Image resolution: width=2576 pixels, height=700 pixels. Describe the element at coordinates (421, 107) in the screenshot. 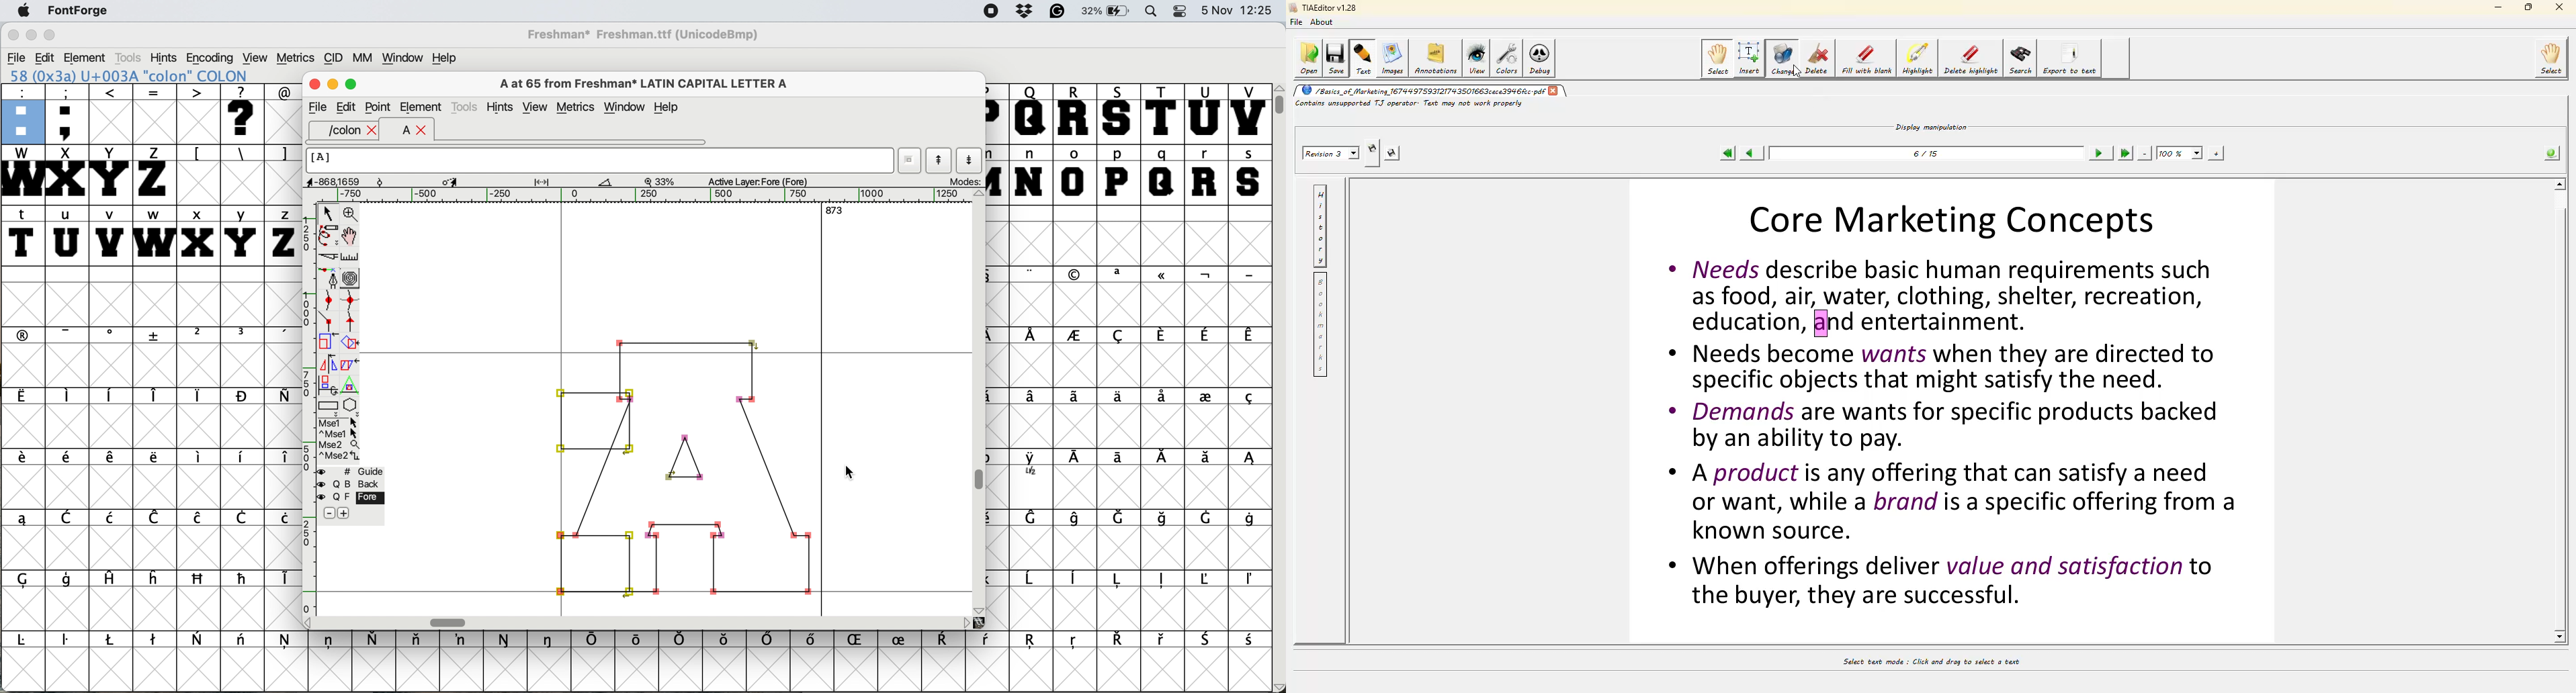

I see `element` at that location.